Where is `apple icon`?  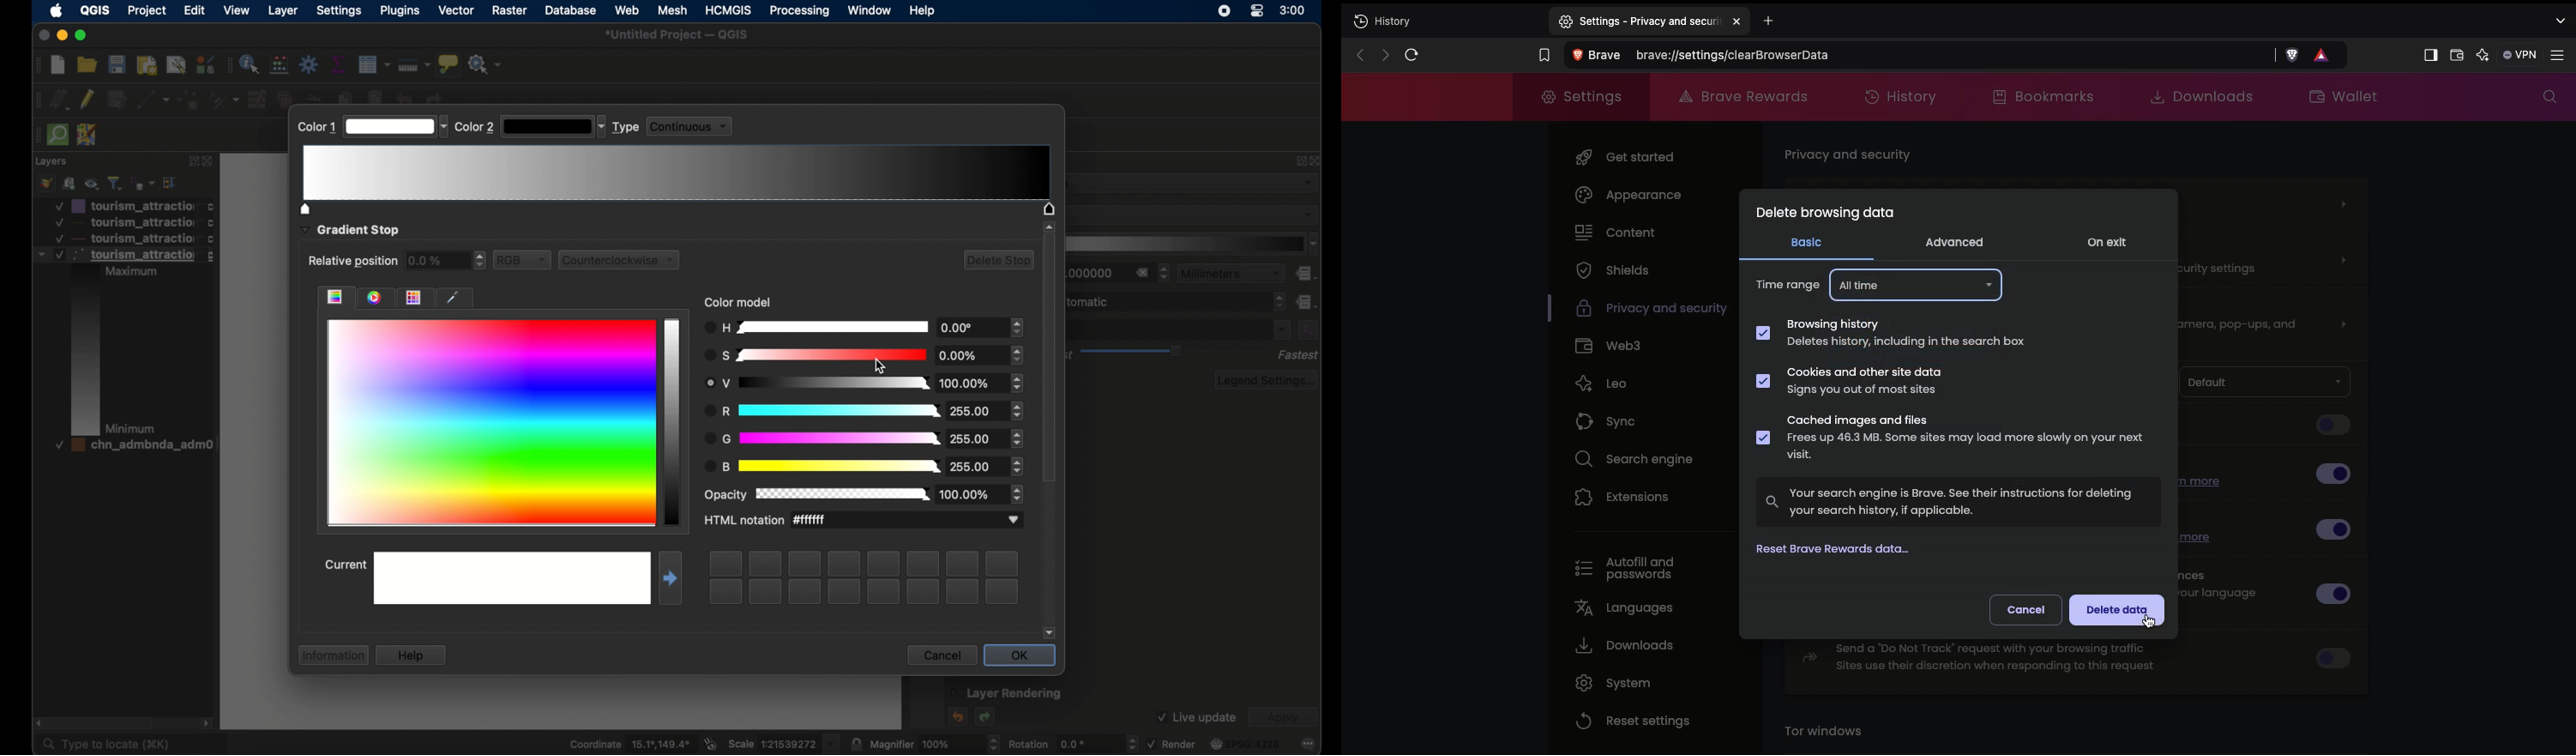
apple icon is located at coordinates (56, 10).